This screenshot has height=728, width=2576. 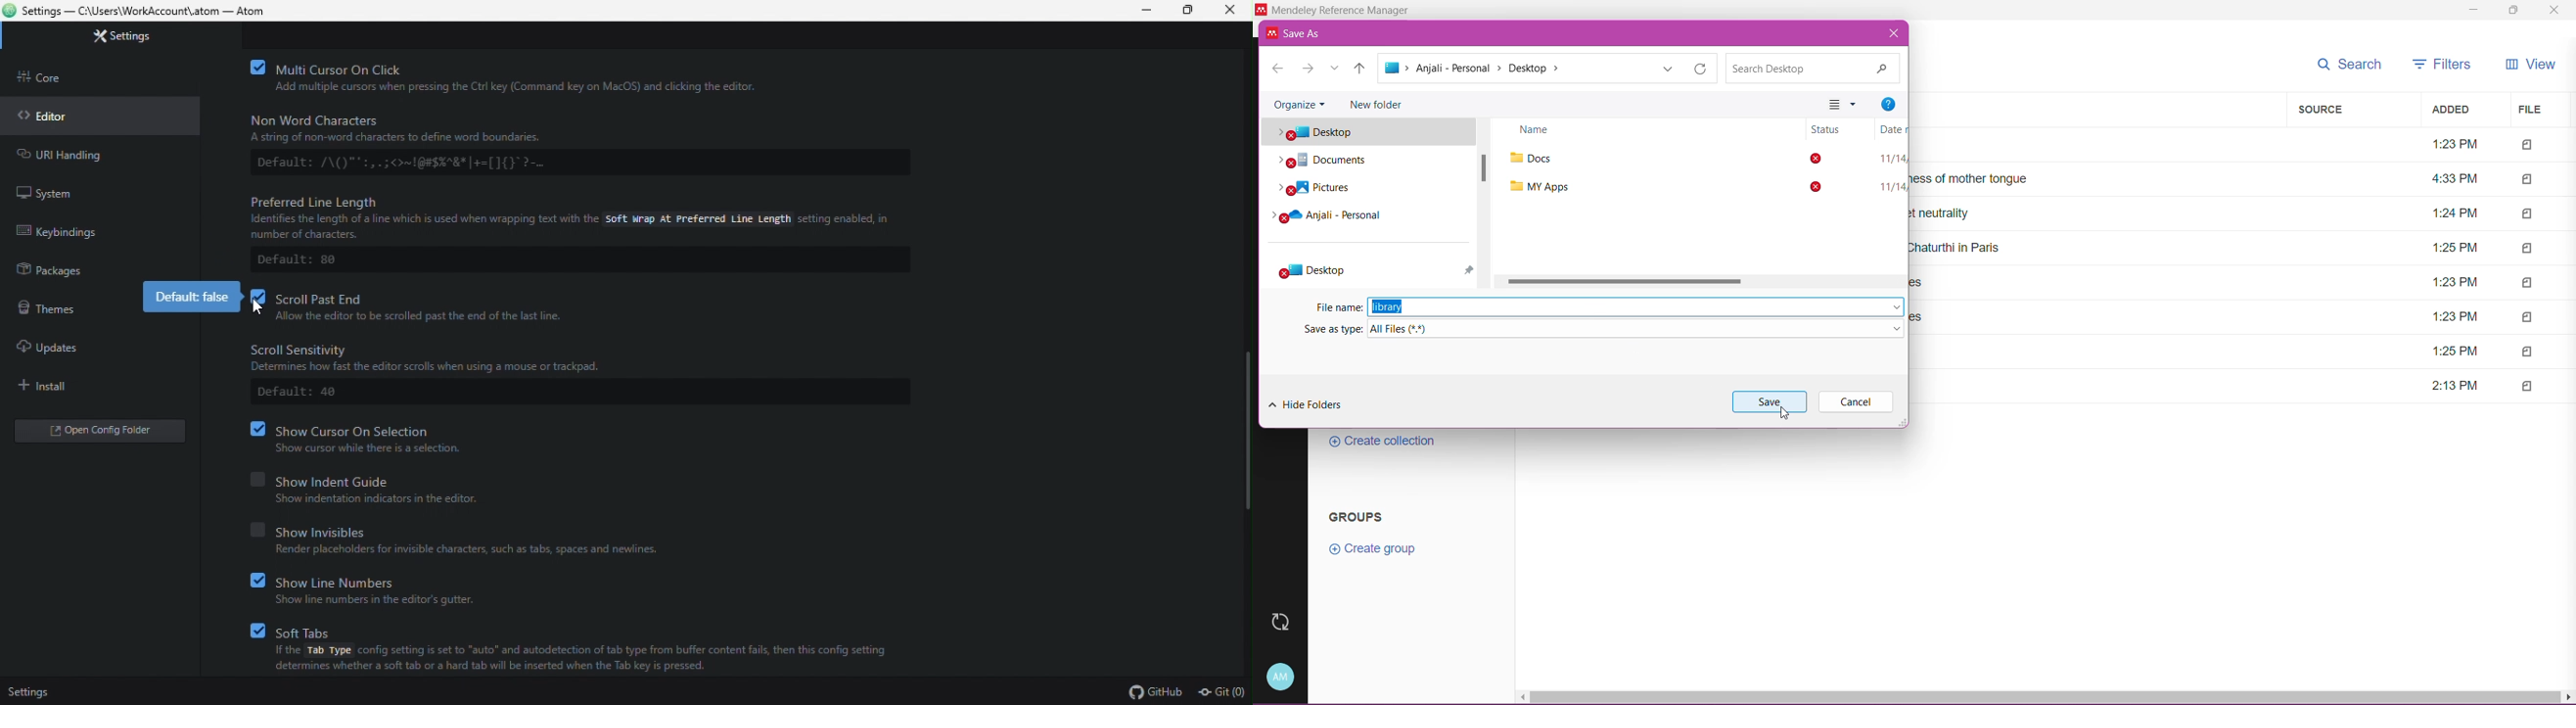 What do you see at coordinates (379, 600) in the screenshot?
I see `‘Show line numbers in the editor's gutter.` at bounding box center [379, 600].